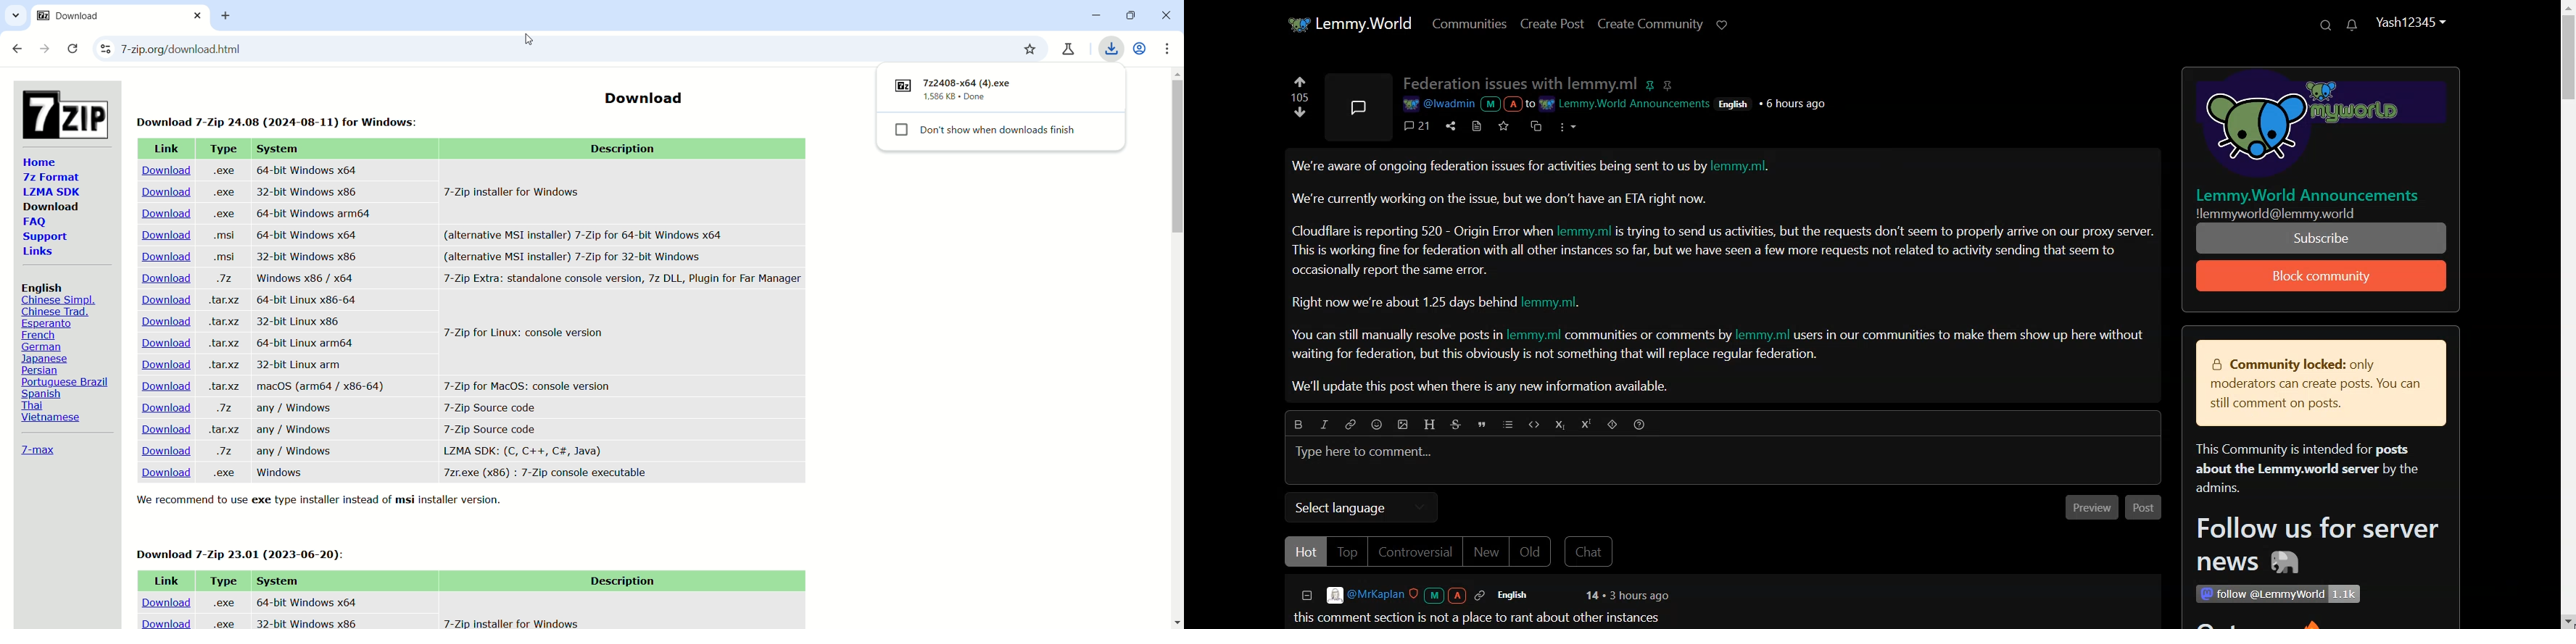 The image size is (2576, 644). I want to click on @MrKaplan, so click(1405, 594).